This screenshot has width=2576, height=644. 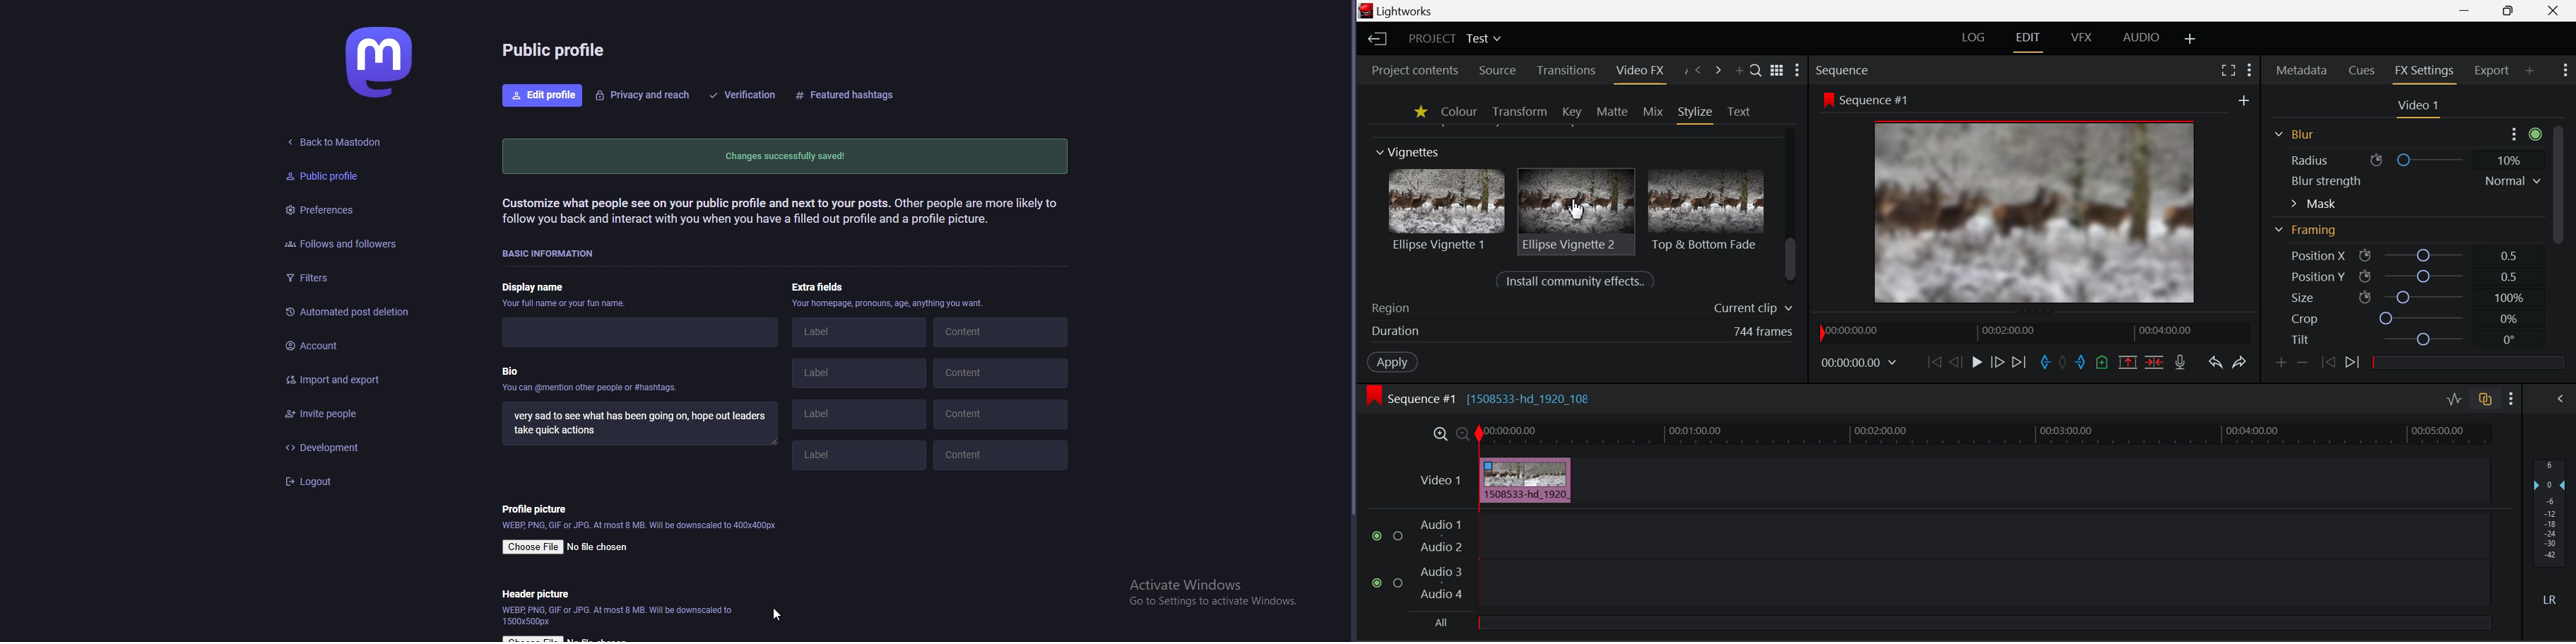 I want to click on import and export, so click(x=358, y=381).